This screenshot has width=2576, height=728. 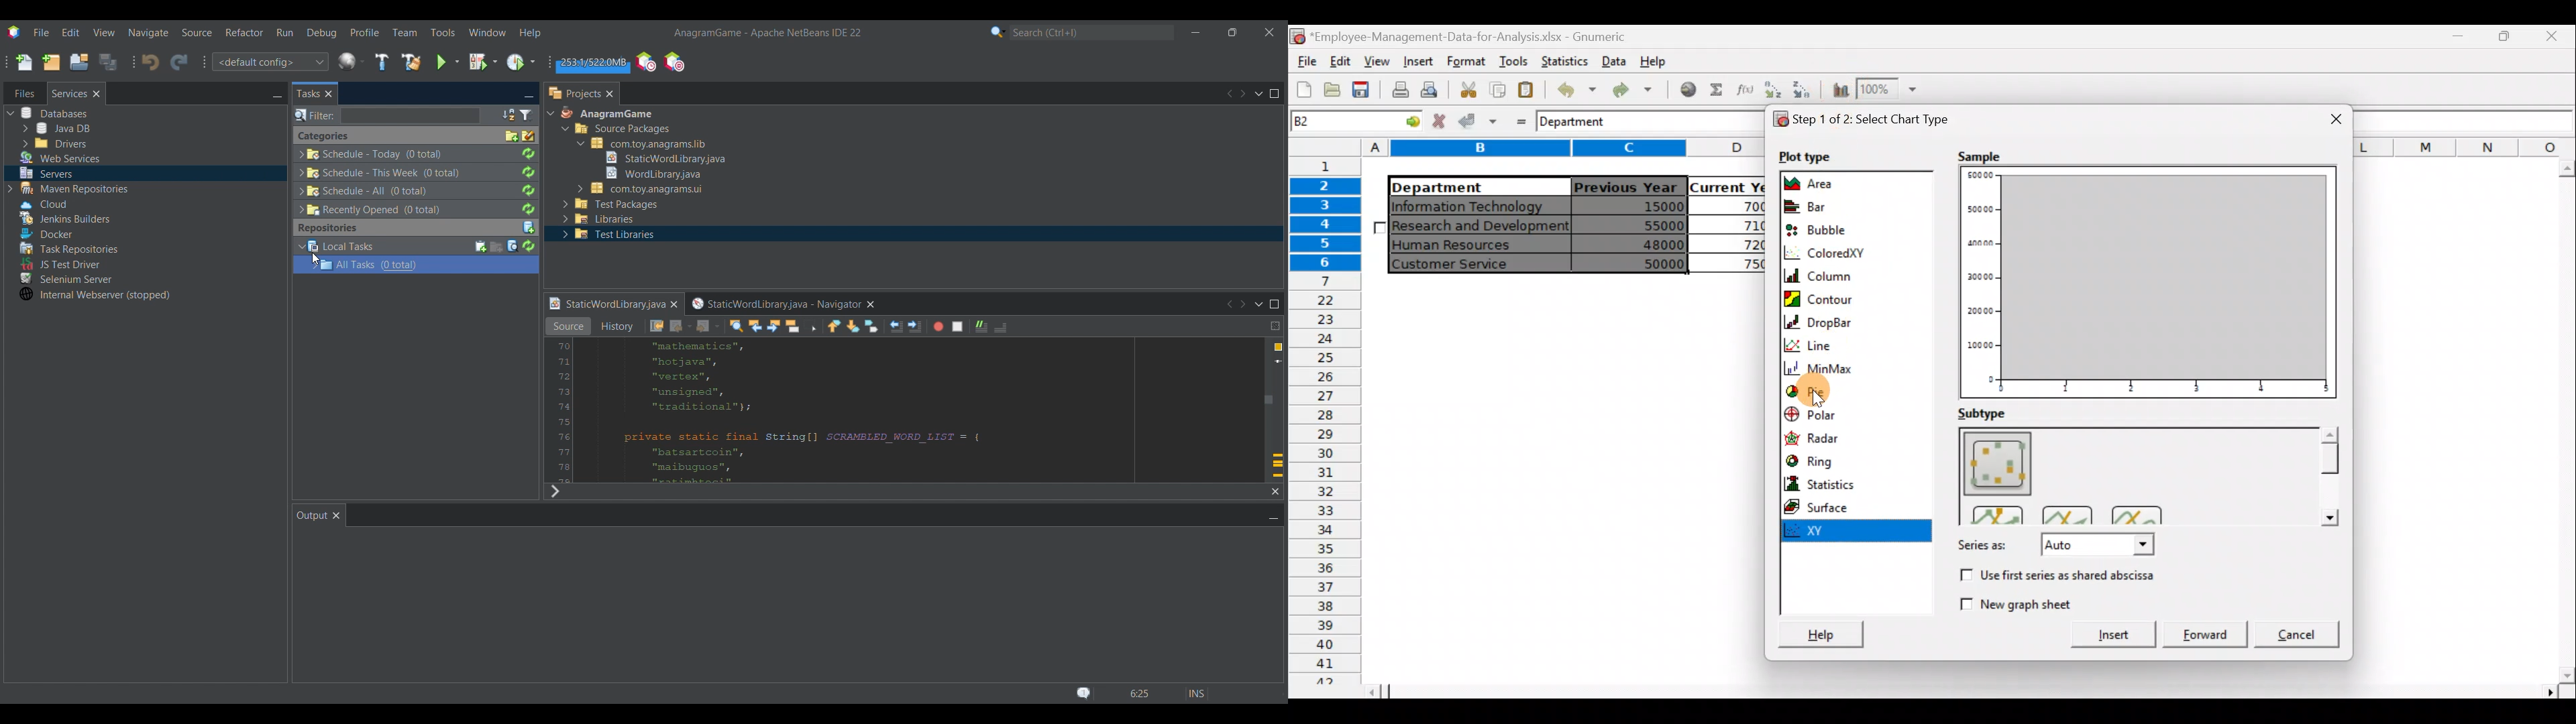 I want to click on Edit, so click(x=1342, y=60).